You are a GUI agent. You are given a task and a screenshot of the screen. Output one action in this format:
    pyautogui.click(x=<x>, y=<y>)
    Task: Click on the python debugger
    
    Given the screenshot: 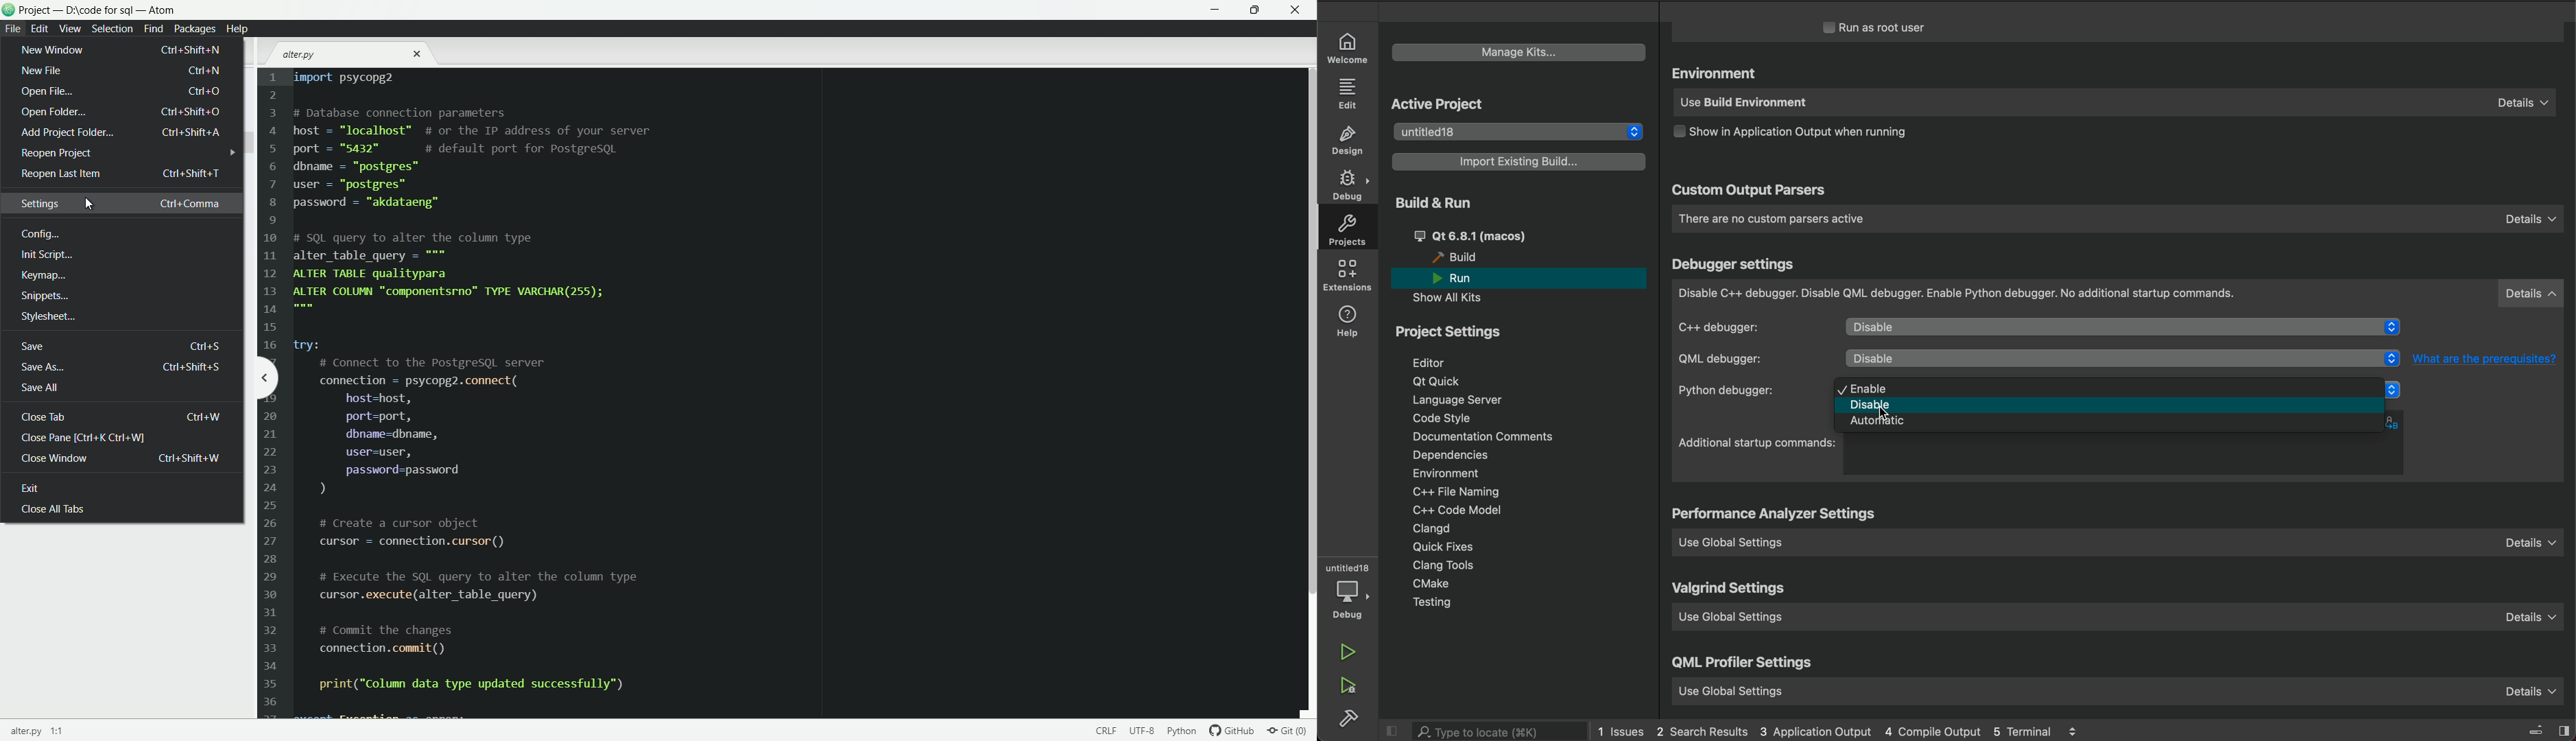 What is the action you would take?
    pyautogui.click(x=1751, y=391)
    